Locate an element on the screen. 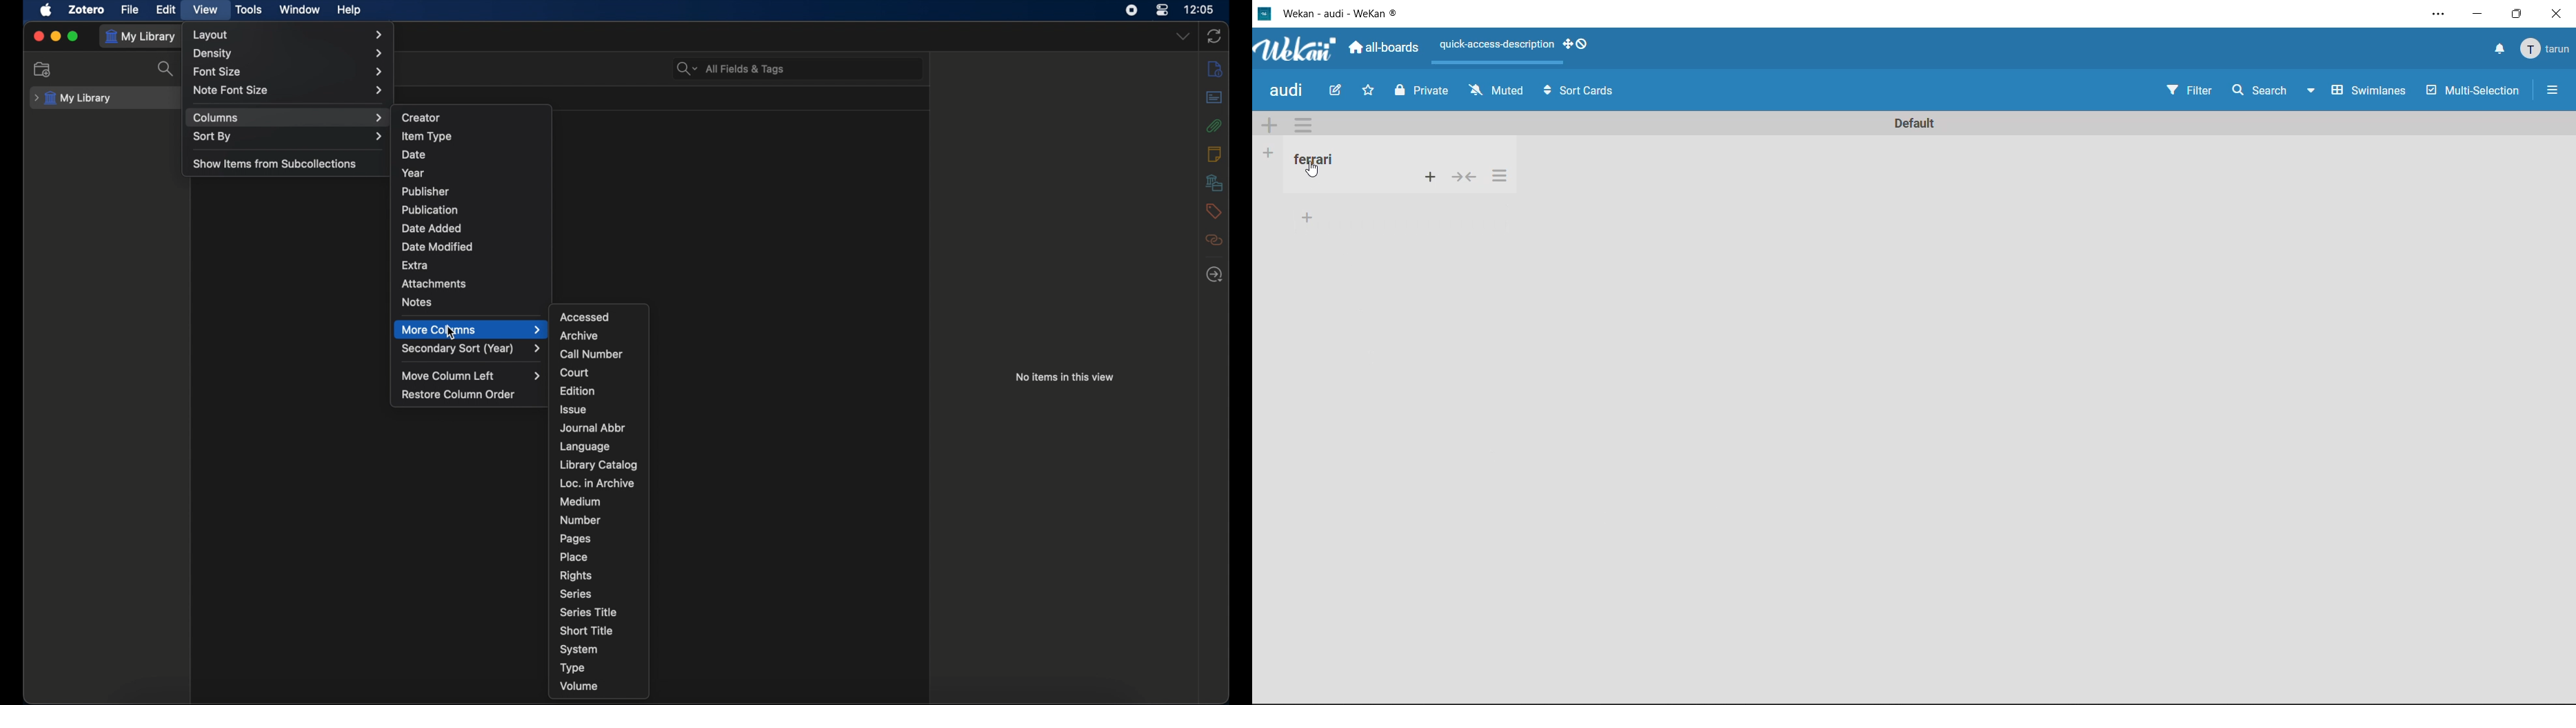 Image resolution: width=2576 pixels, height=728 pixels. time is located at coordinates (1202, 8).